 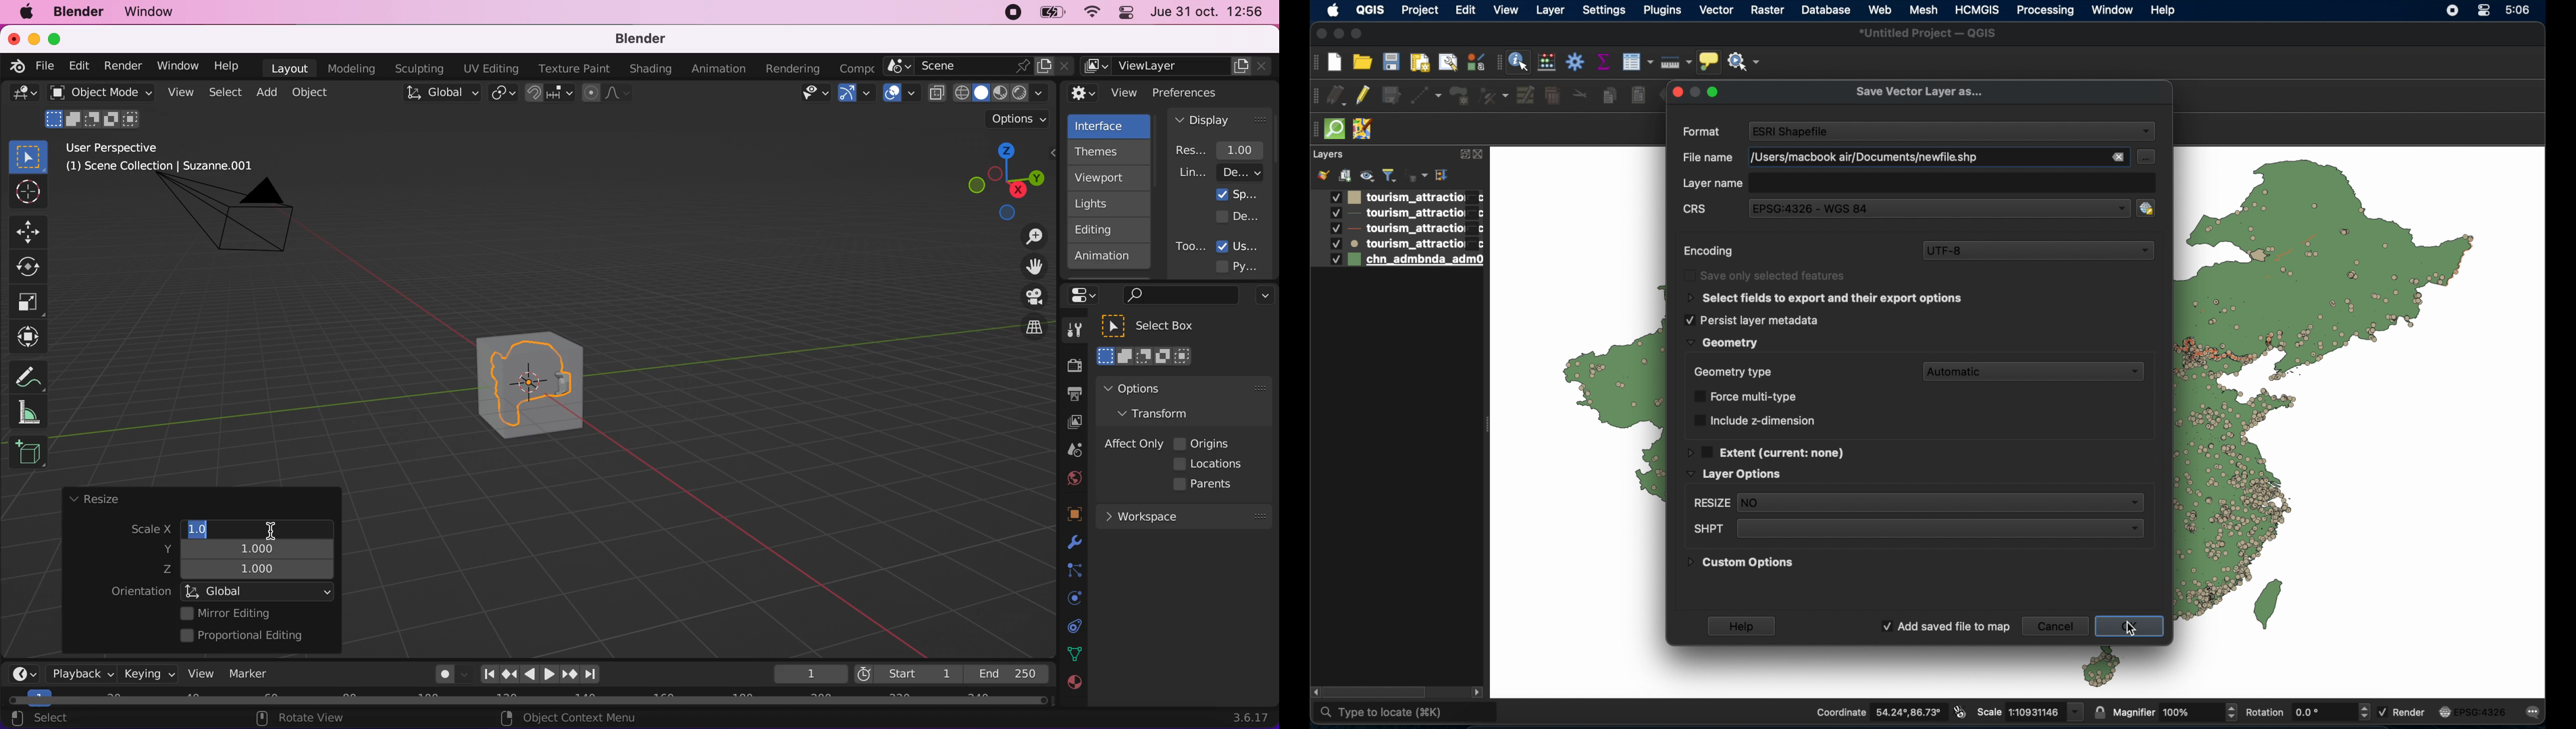 What do you see at coordinates (1695, 91) in the screenshot?
I see `inactive buttons` at bounding box center [1695, 91].